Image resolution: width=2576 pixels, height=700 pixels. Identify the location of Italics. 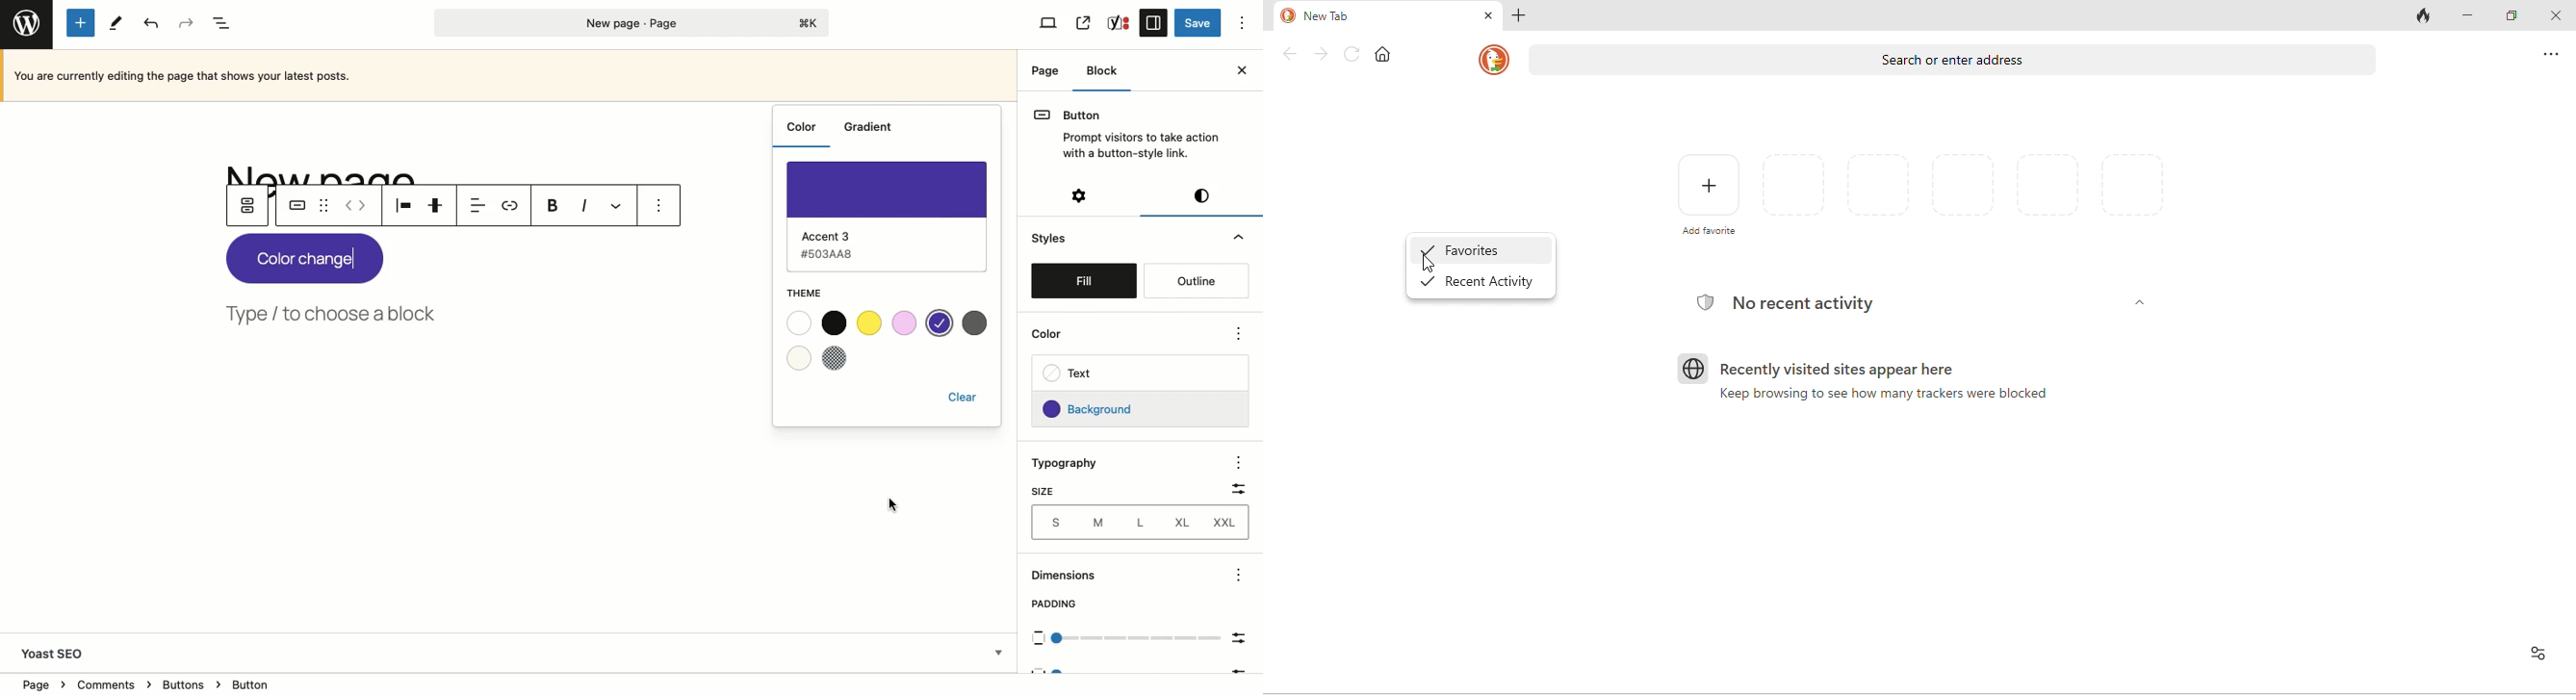
(584, 205).